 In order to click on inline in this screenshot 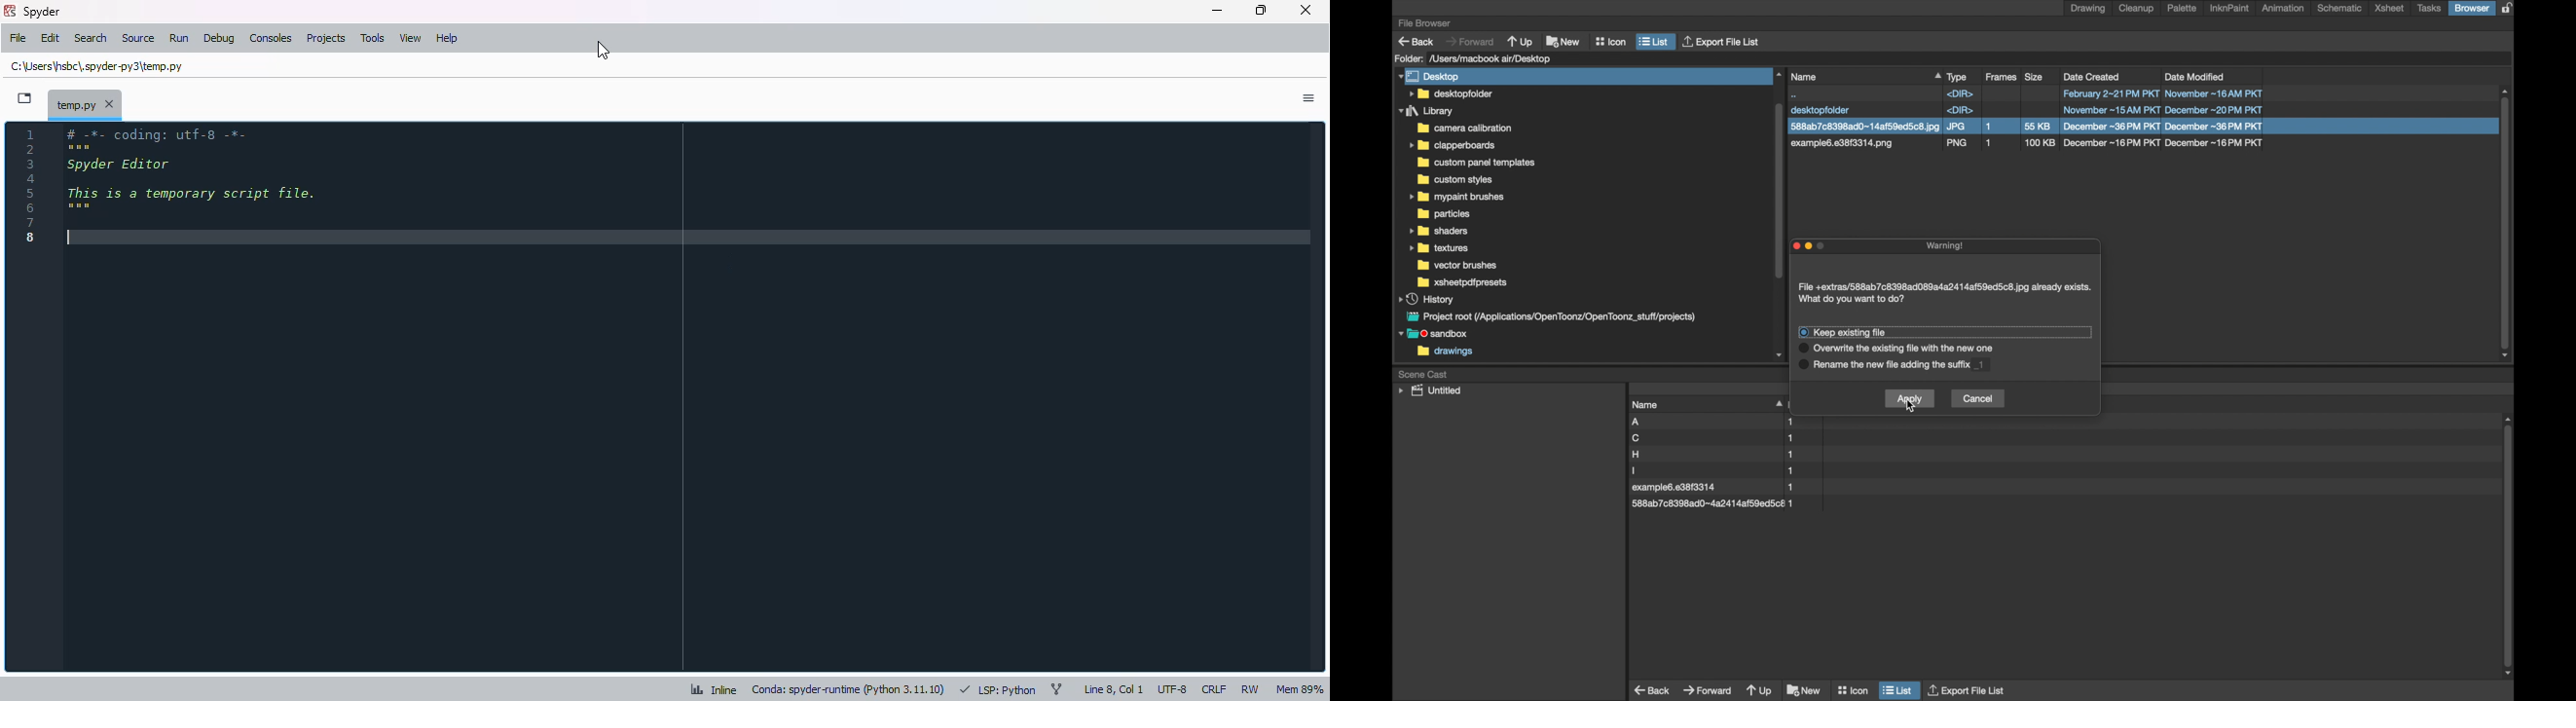, I will do `click(715, 689)`.